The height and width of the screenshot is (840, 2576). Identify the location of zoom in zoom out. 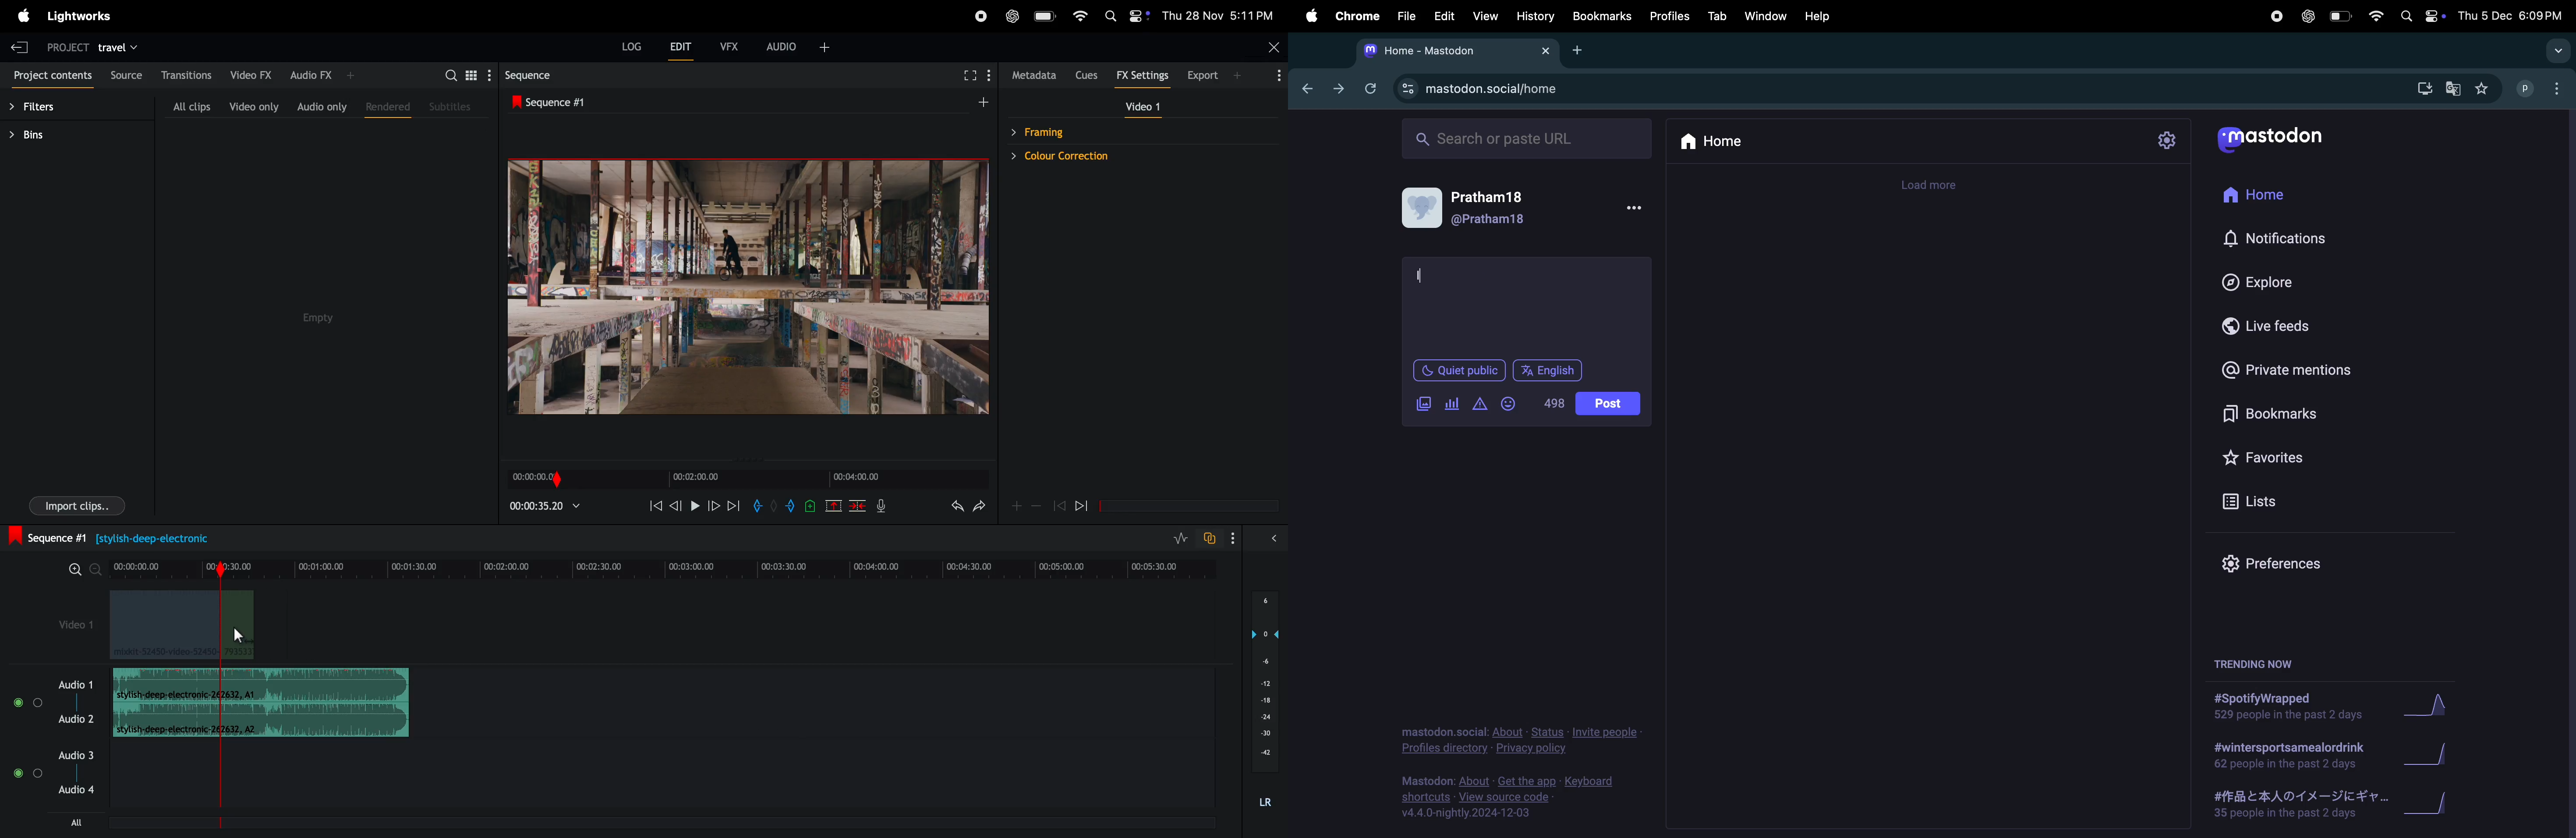
(81, 568).